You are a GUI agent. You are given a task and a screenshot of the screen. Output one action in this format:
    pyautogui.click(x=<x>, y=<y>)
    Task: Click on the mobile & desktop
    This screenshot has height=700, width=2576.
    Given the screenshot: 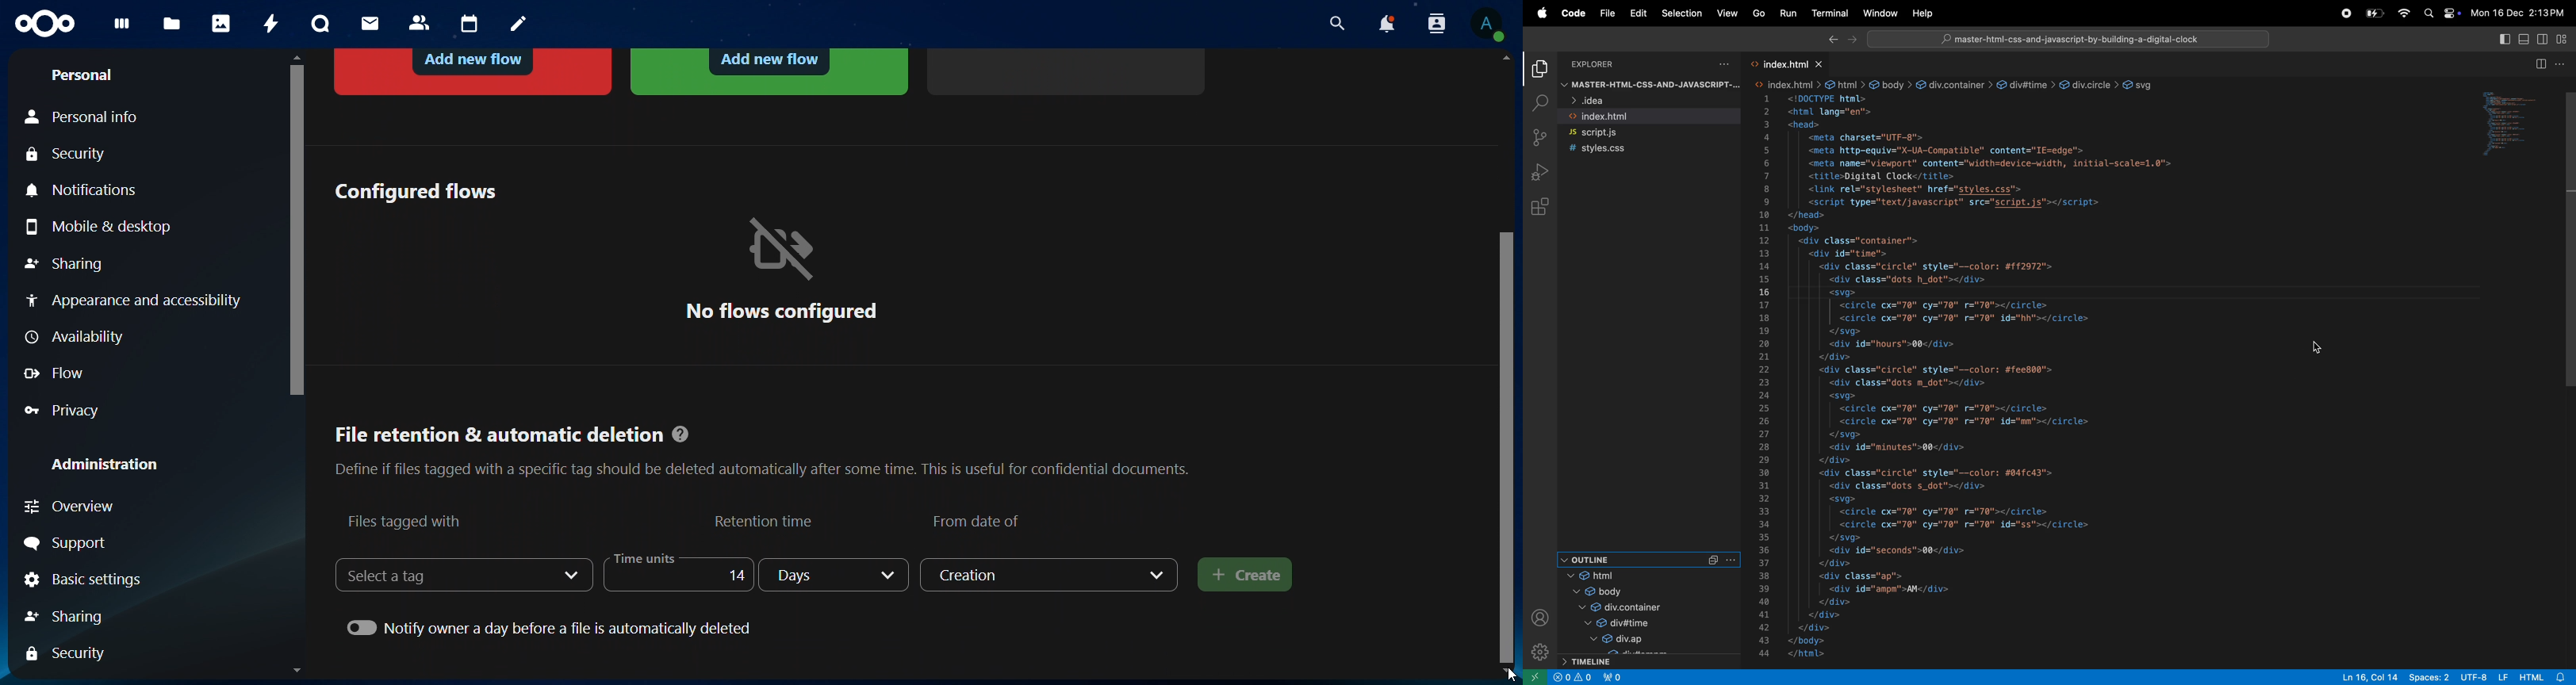 What is the action you would take?
    pyautogui.click(x=103, y=226)
    